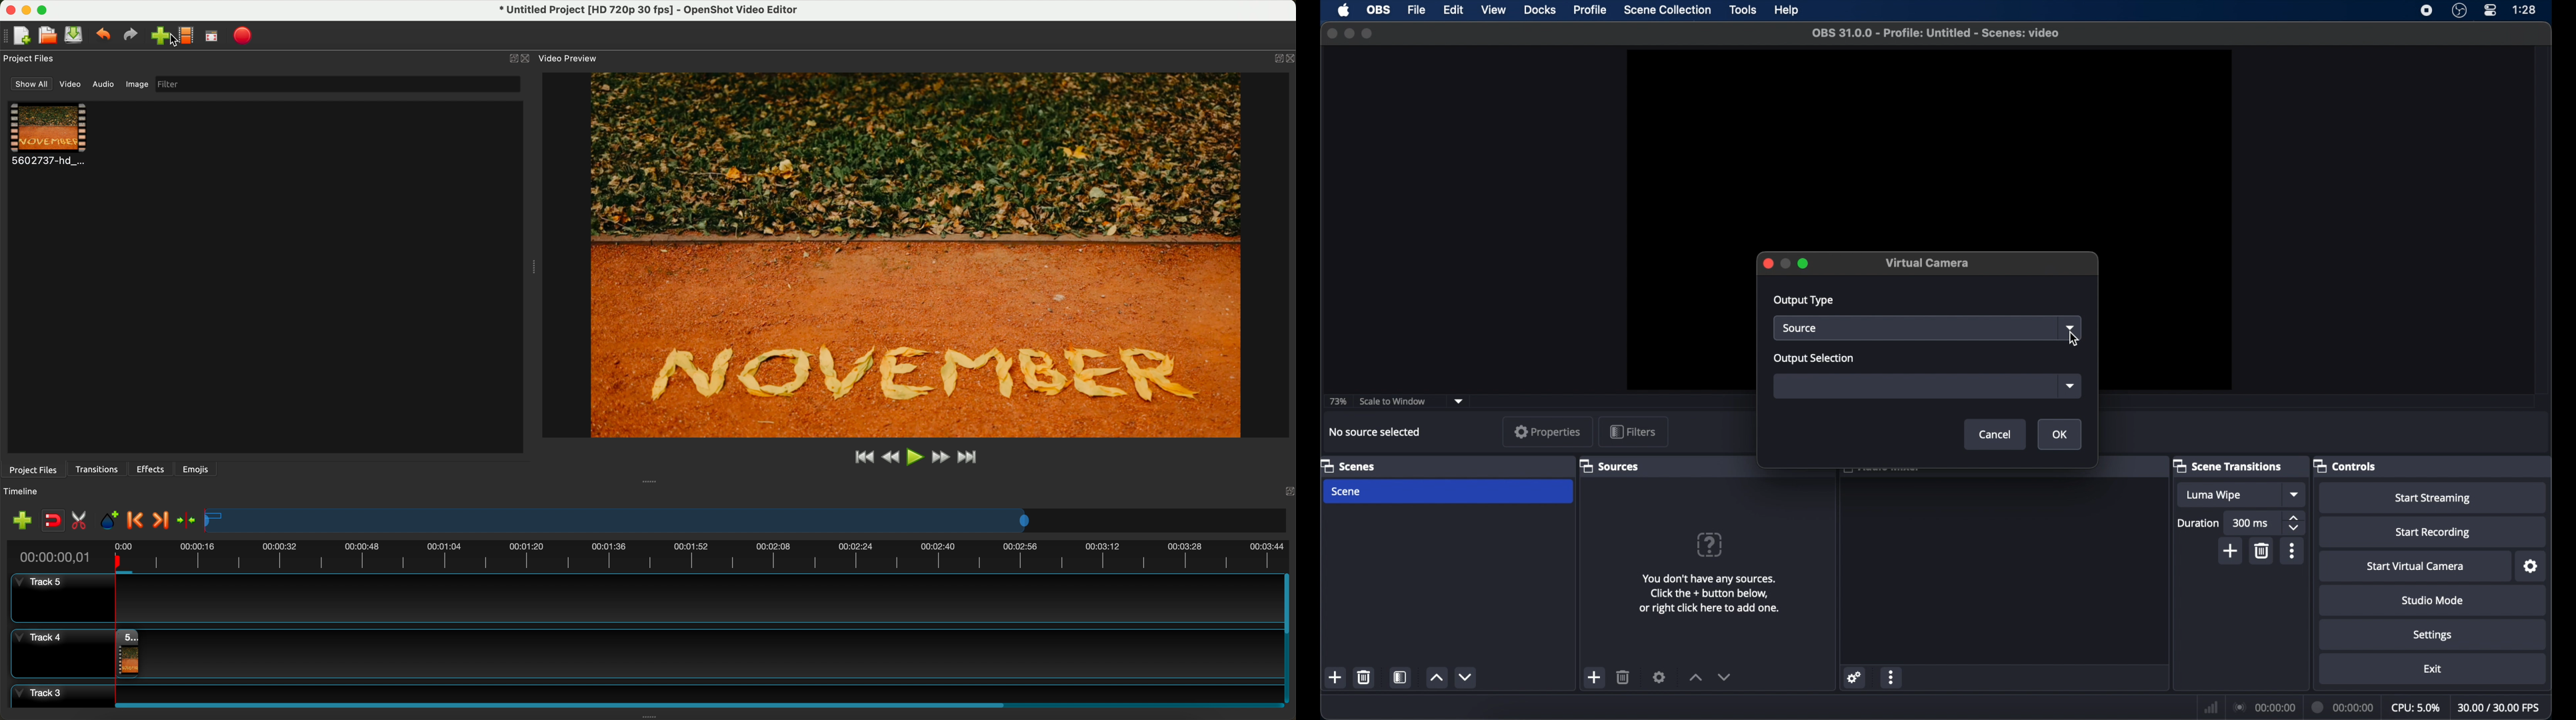 This screenshot has height=728, width=2576. What do you see at coordinates (1336, 678) in the screenshot?
I see `add` at bounding box center [1336, 678].